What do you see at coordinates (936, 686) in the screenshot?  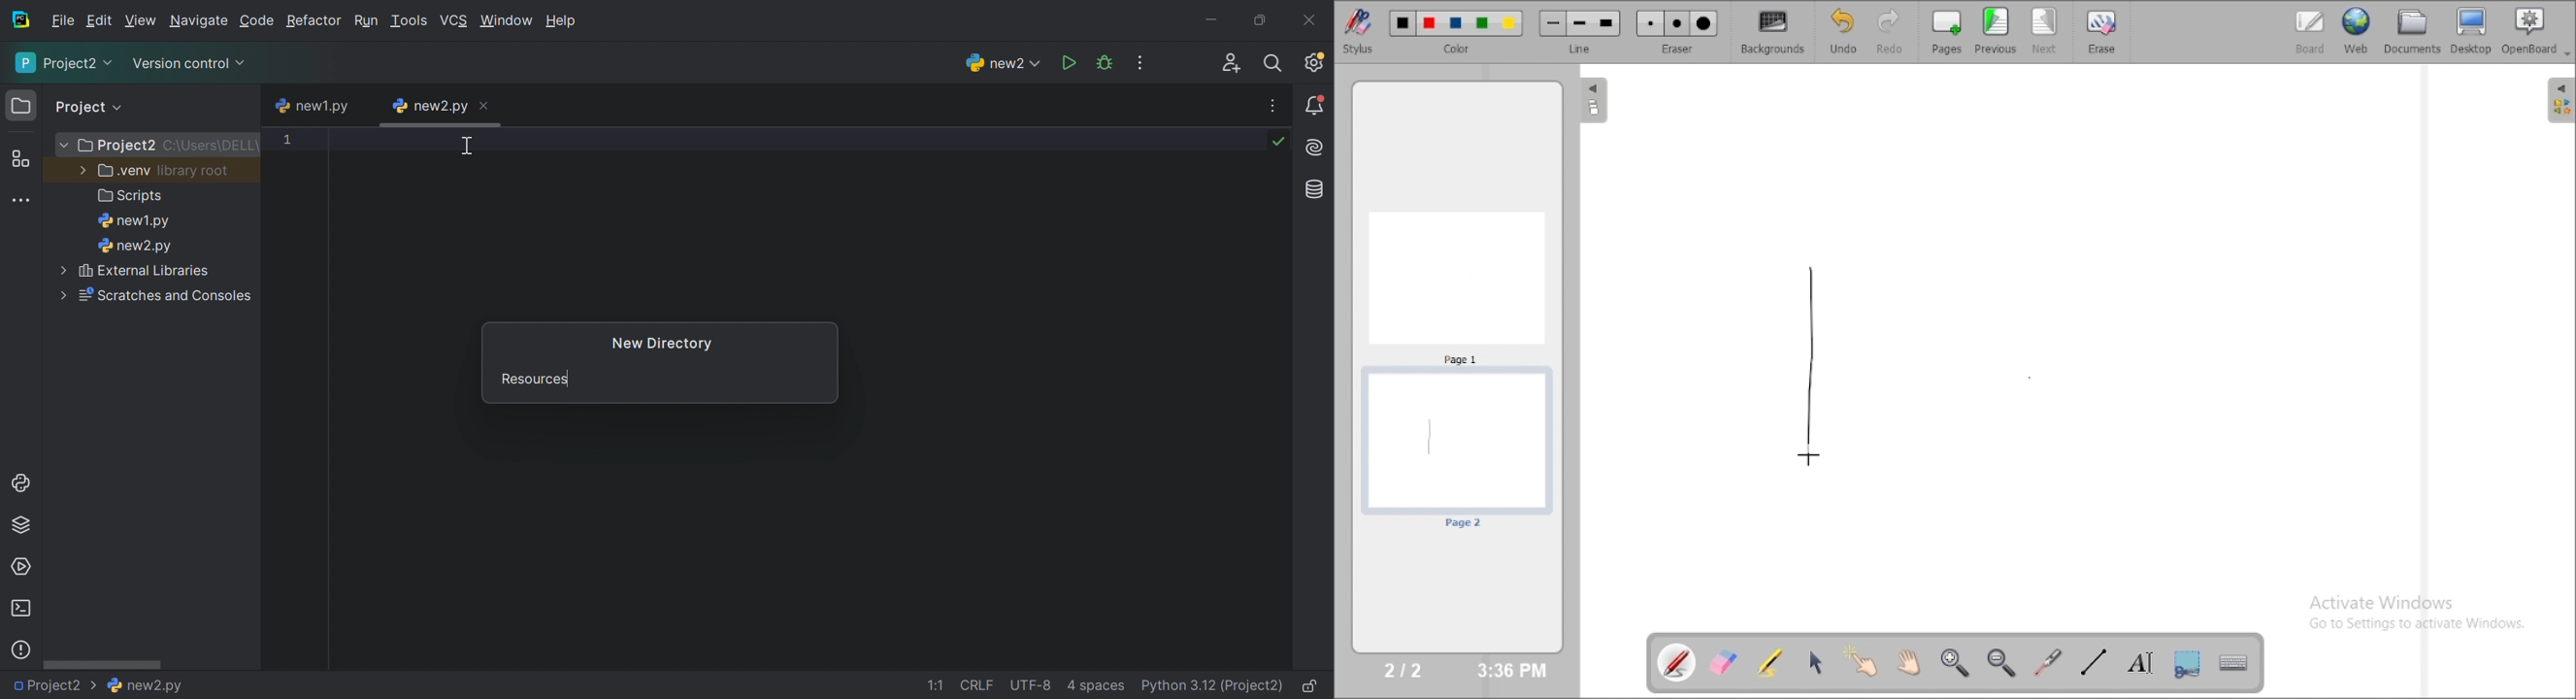 I see `1:1` at bounding box center [936, 686].